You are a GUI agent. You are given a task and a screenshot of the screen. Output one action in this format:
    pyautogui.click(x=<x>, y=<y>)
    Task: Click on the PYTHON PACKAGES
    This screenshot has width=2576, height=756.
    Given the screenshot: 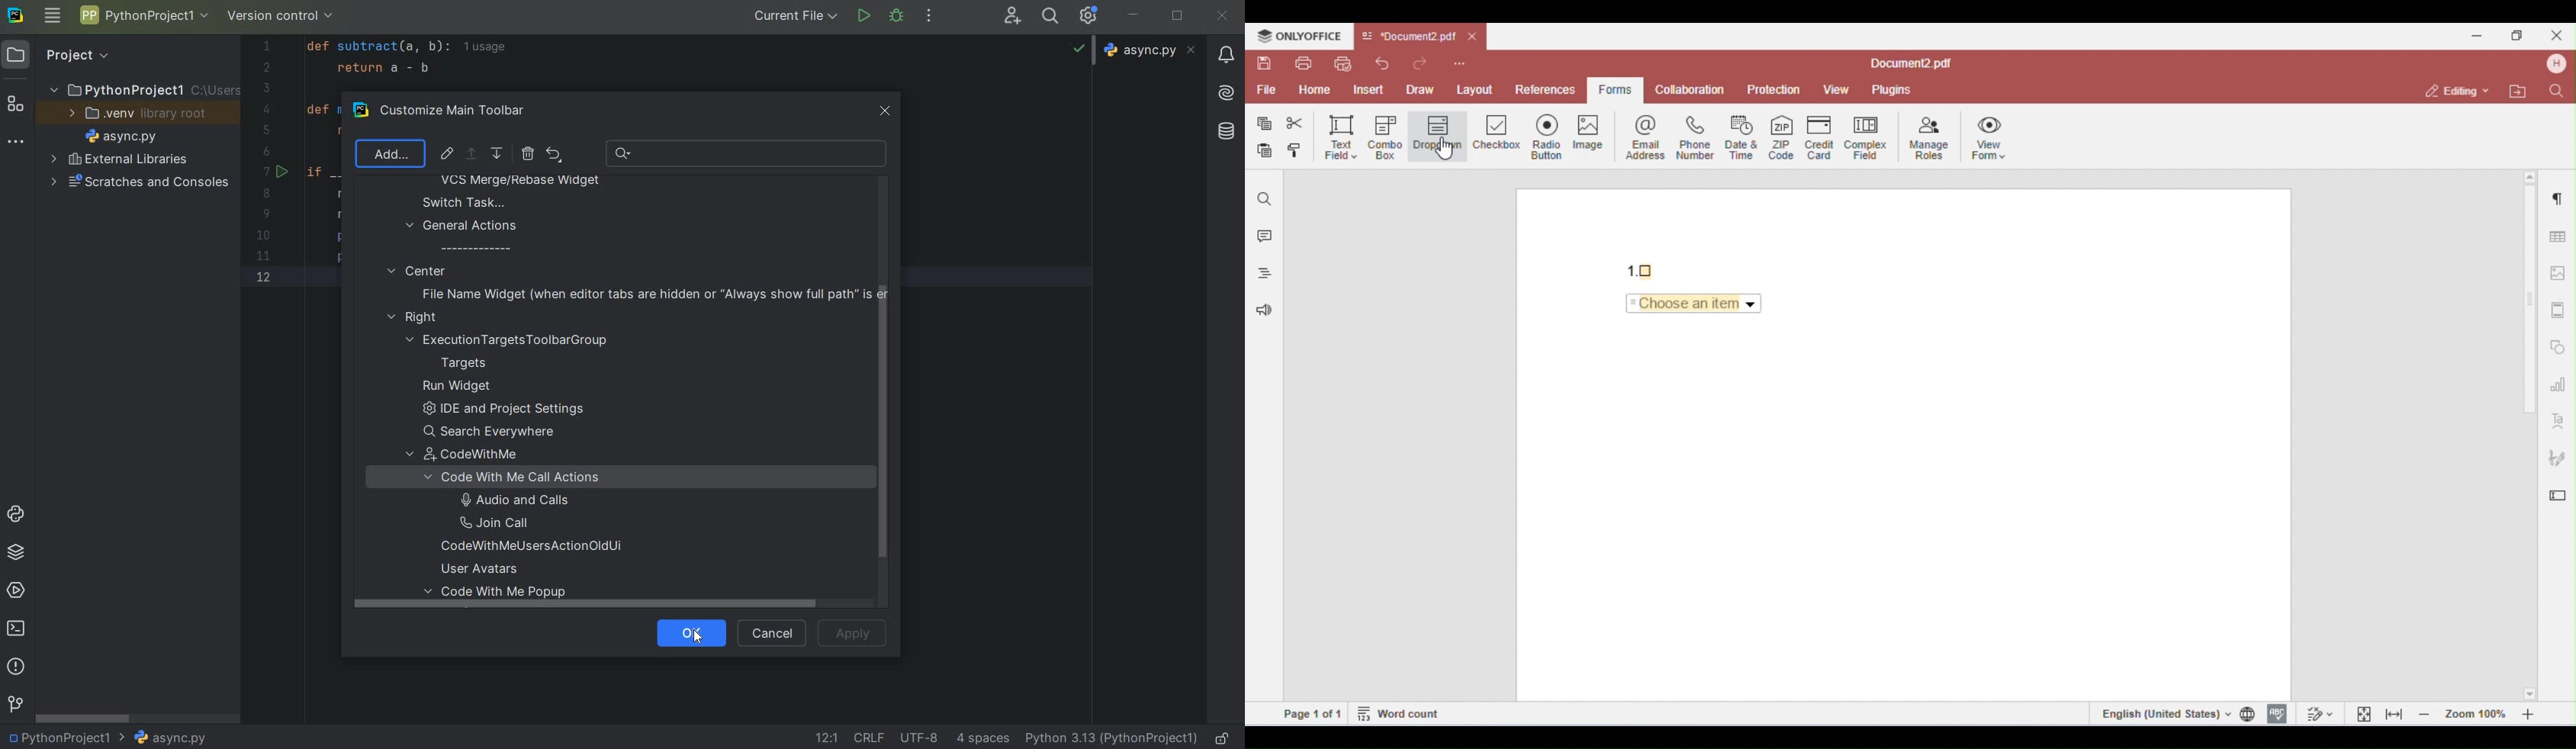 What is the action you would take?
    pyautogui.click(x=15, y=555)
    